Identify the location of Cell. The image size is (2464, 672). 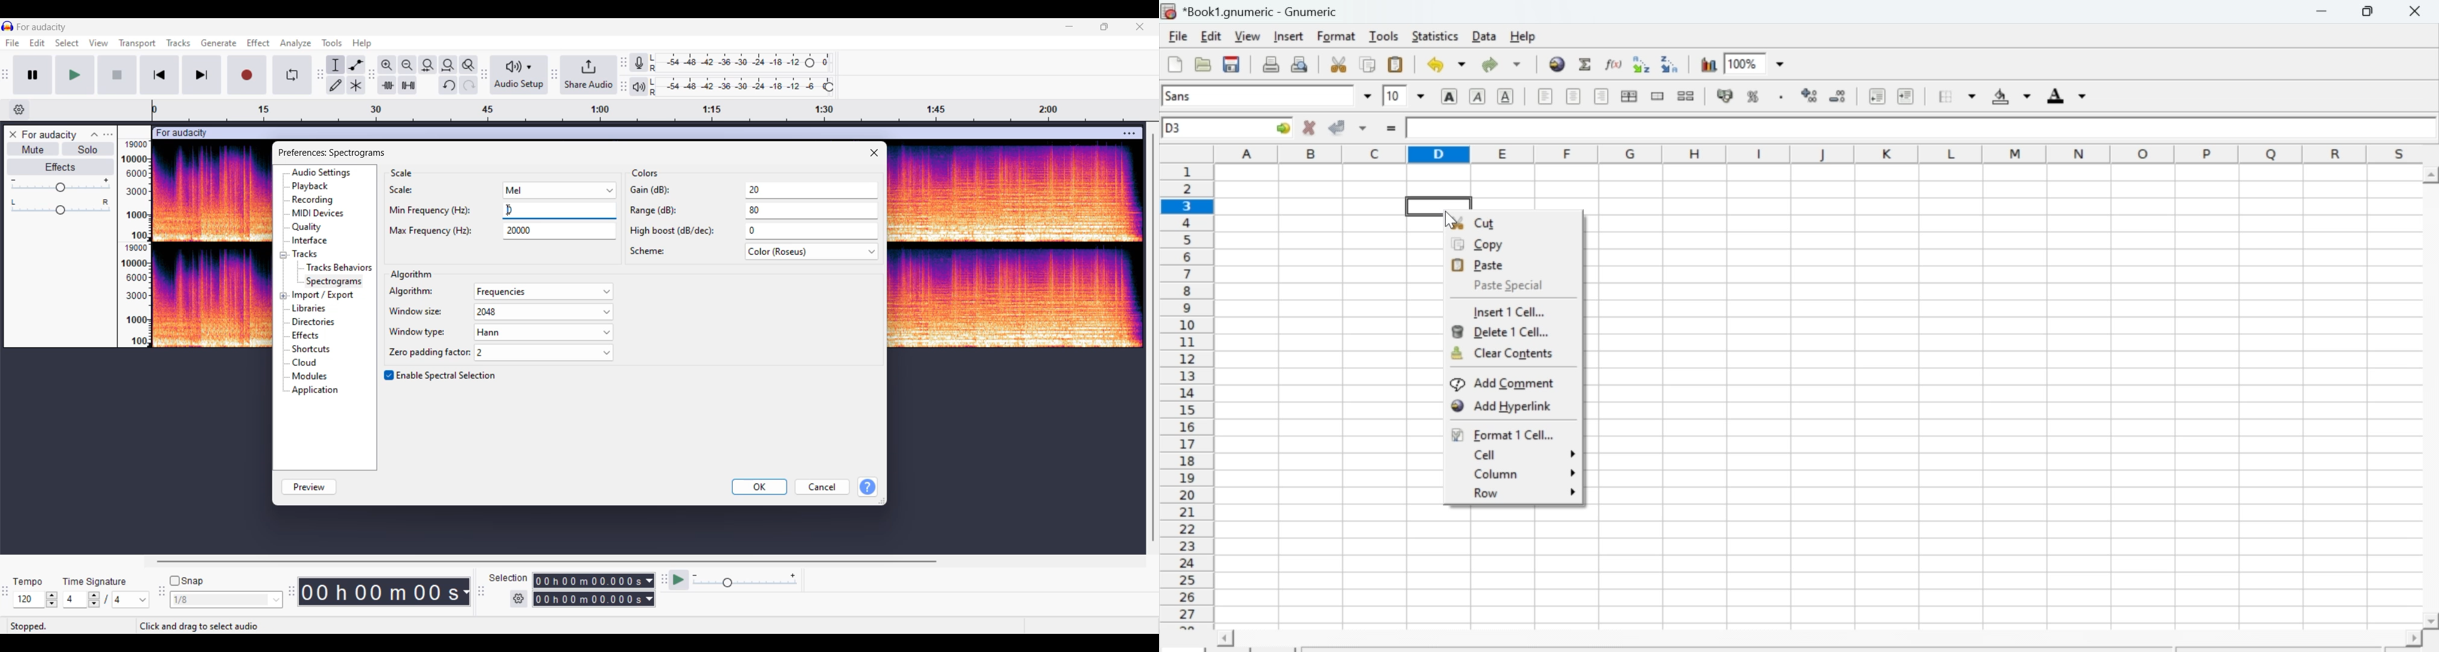
(1516, 454).